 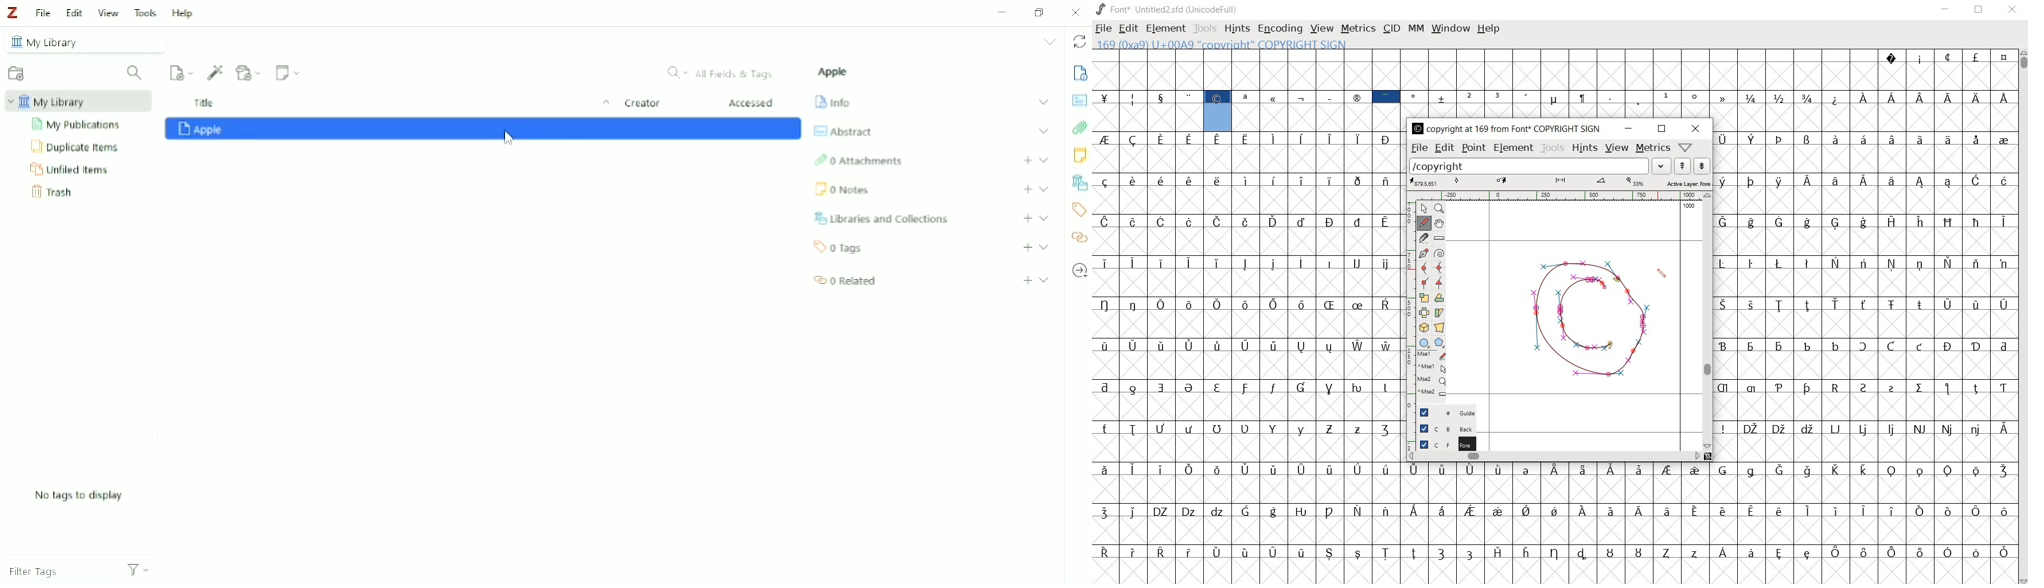 I want to click on scrollbar, so click(x=1708, y=322).